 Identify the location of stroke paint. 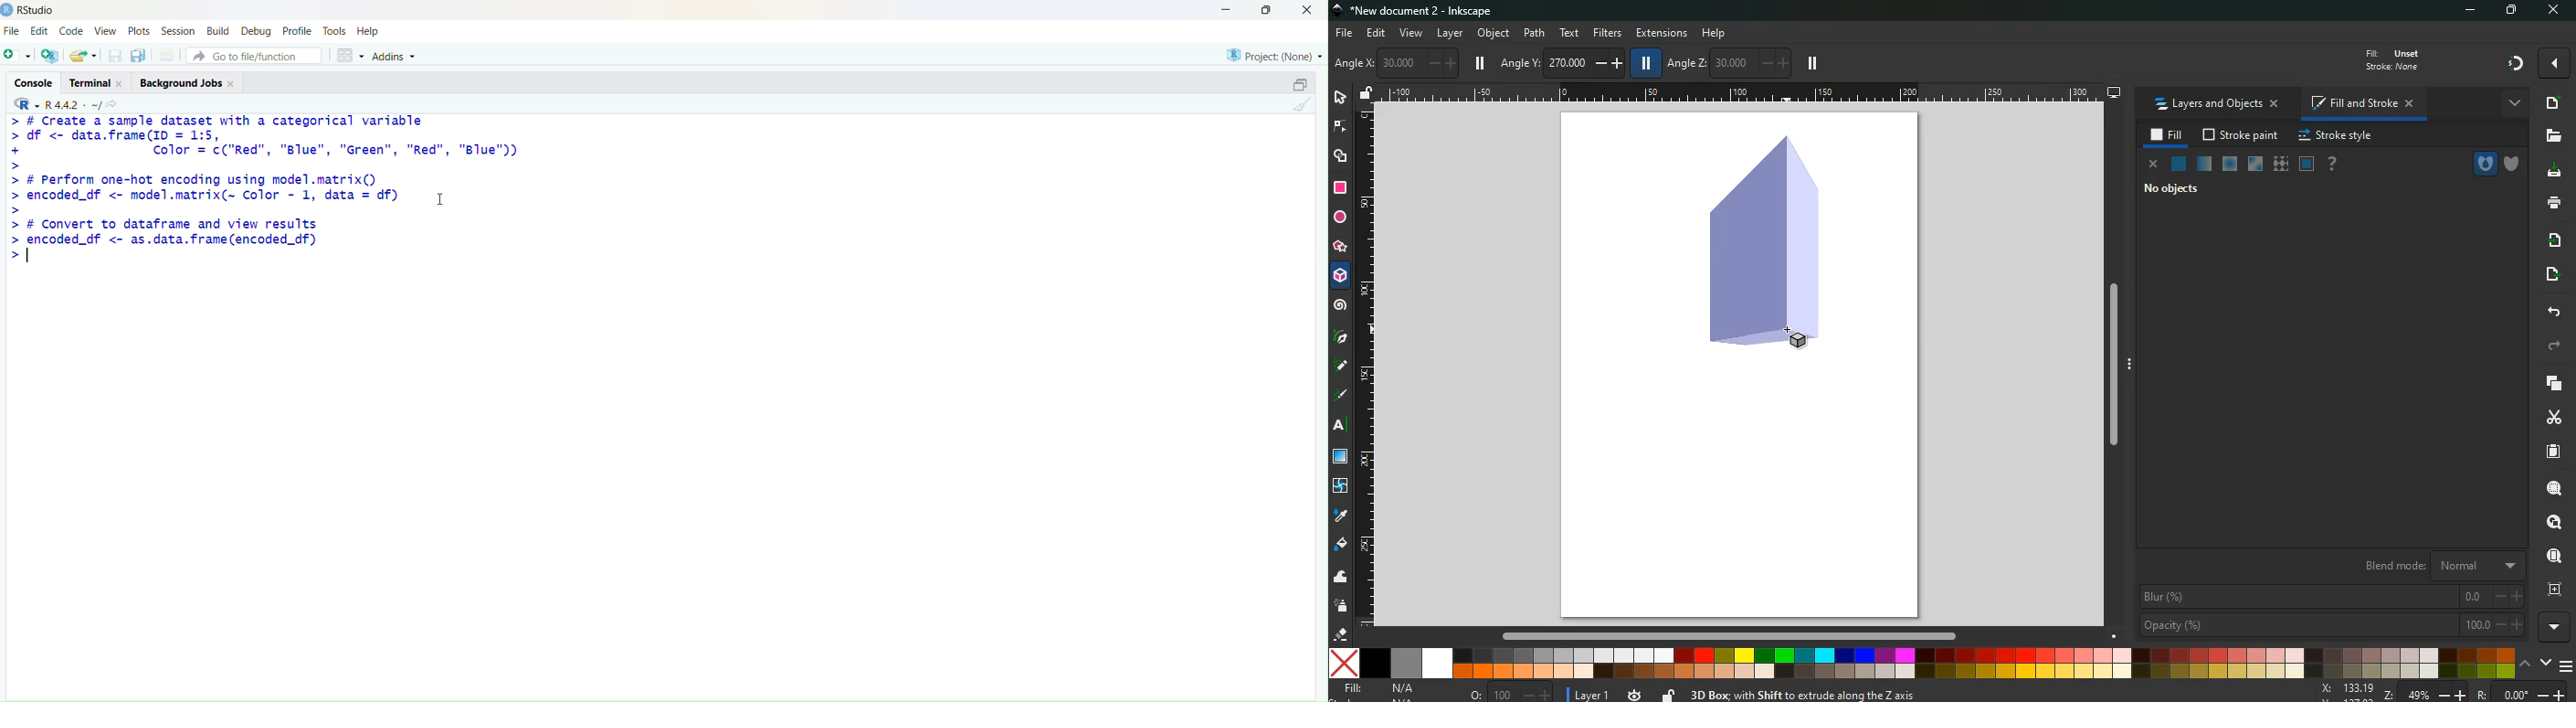
(2242, 136).